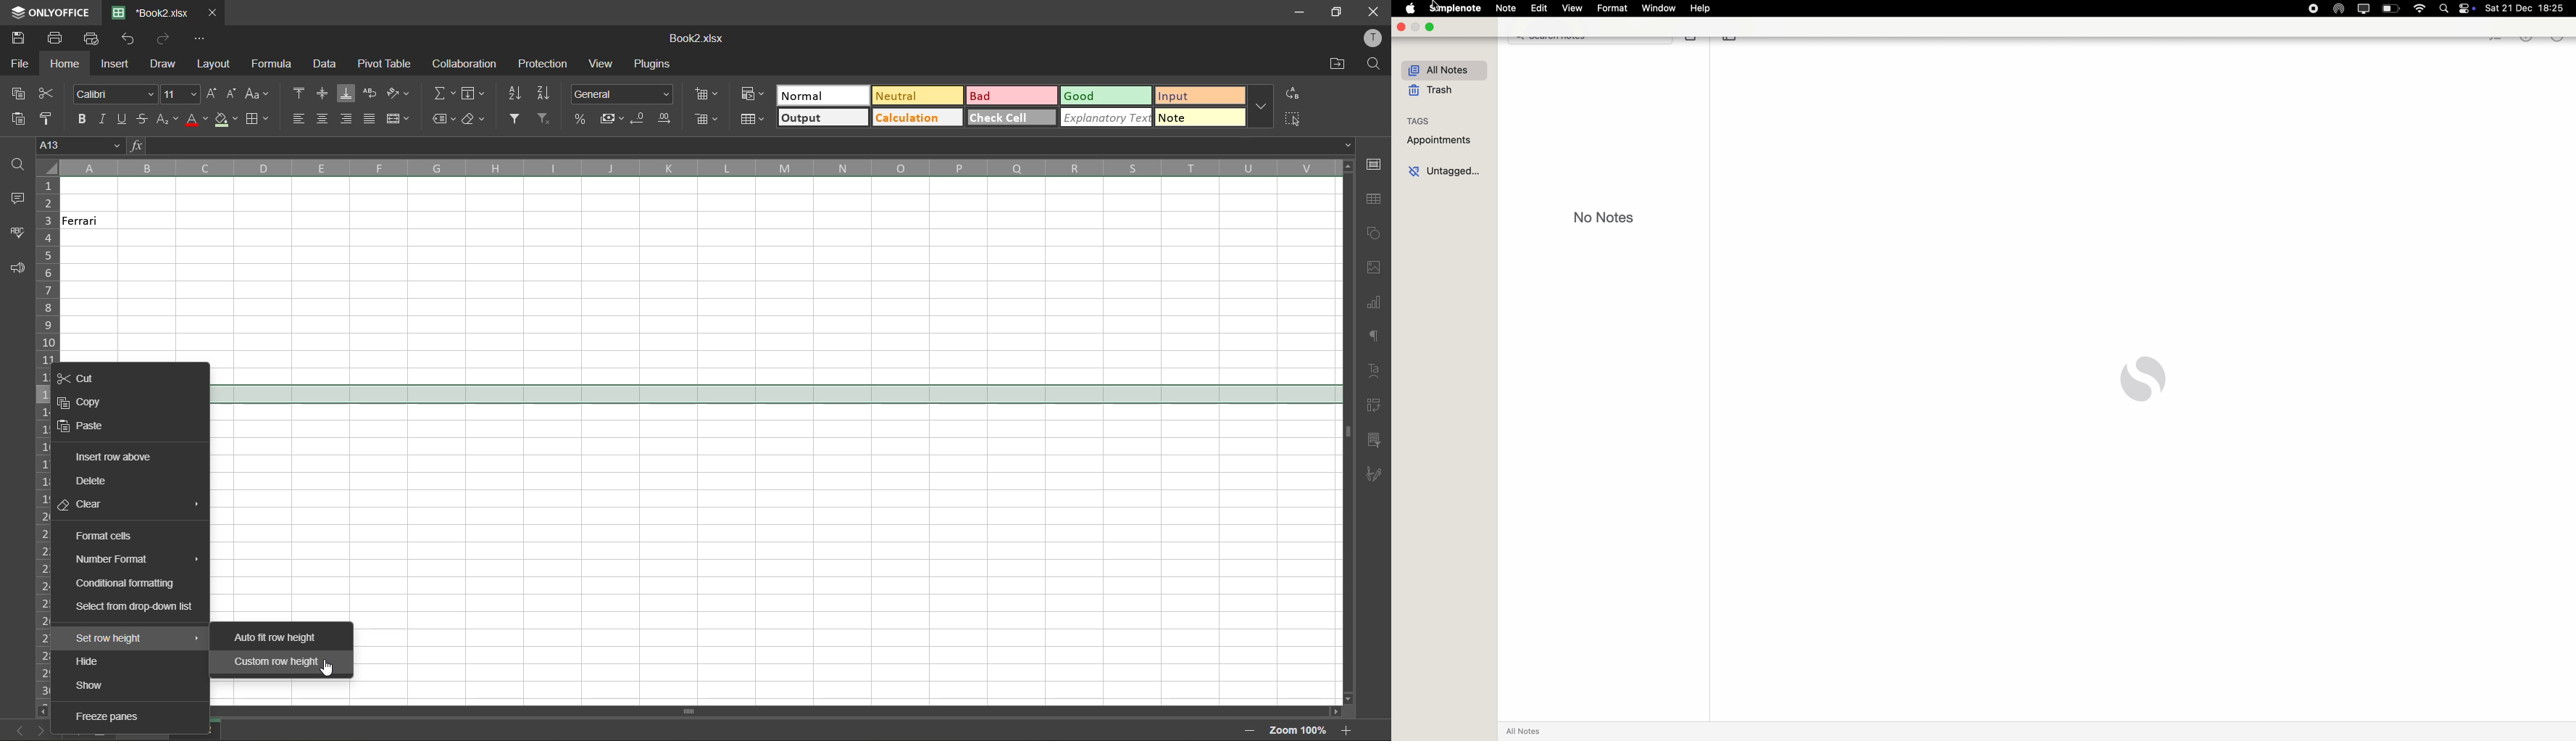 This screenshot has width=2576, height=756. Describe the element at coordinates (1377, 473) in the screenshot. I see `signature` at that location.